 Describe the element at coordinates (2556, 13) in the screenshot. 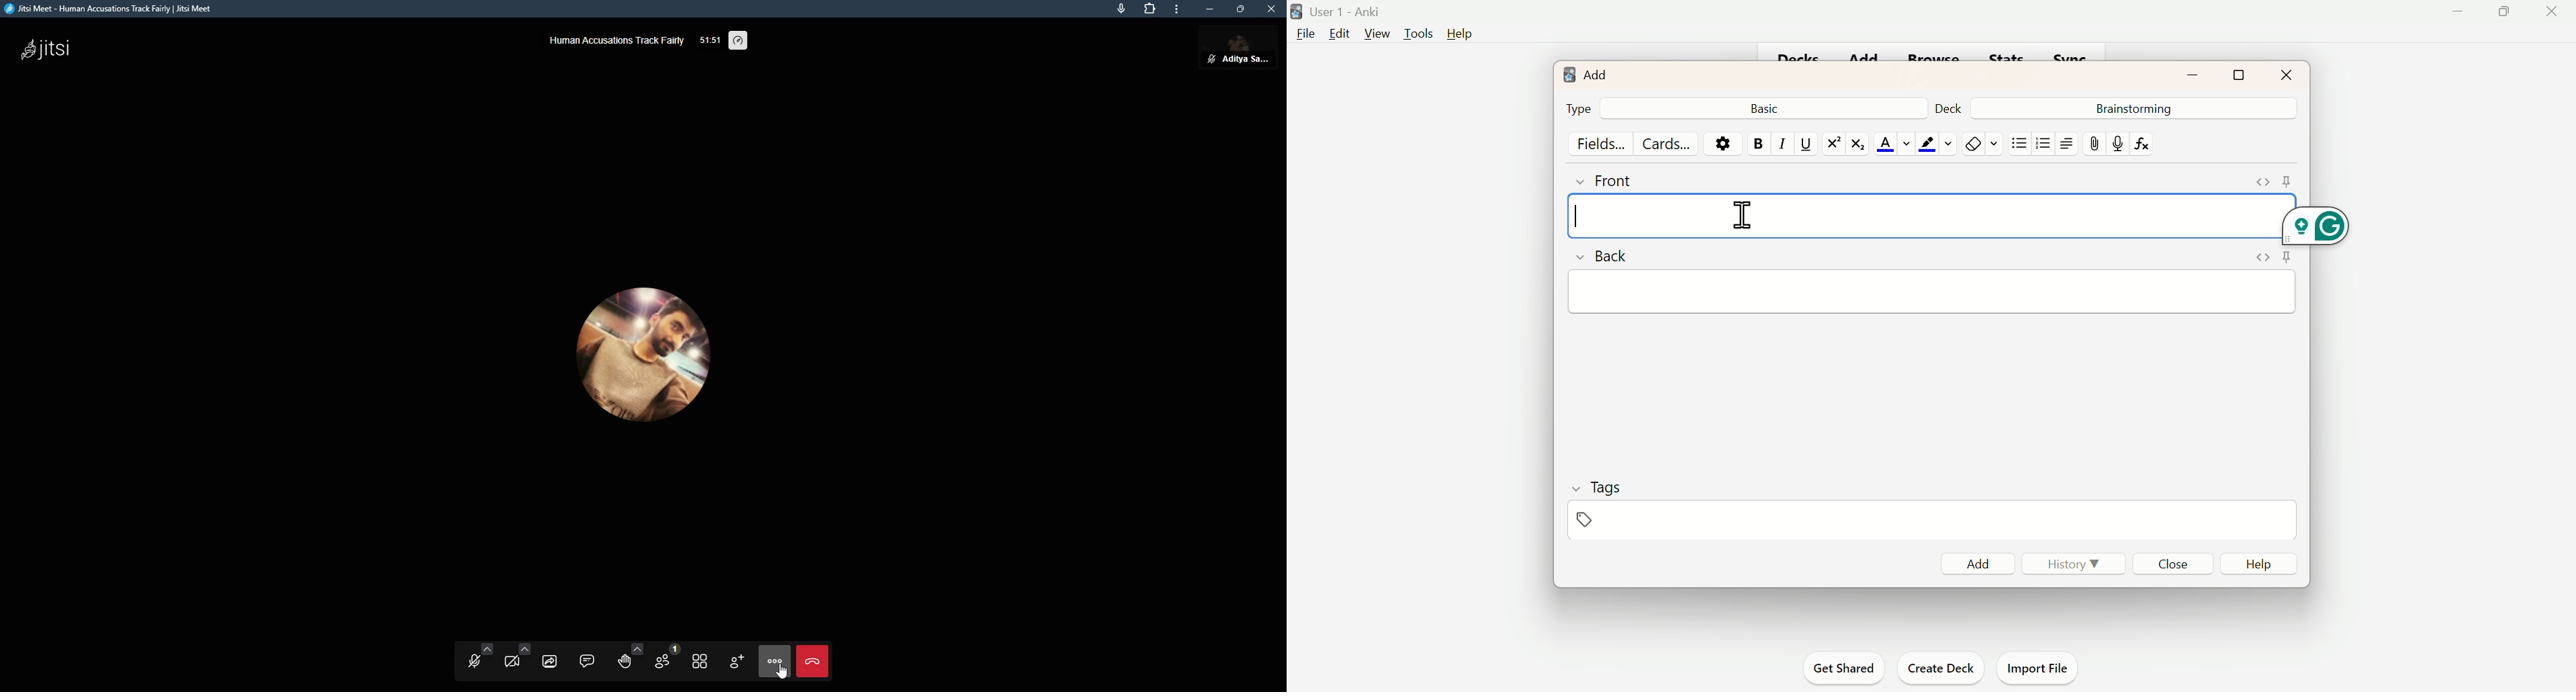

I see `` at that location.